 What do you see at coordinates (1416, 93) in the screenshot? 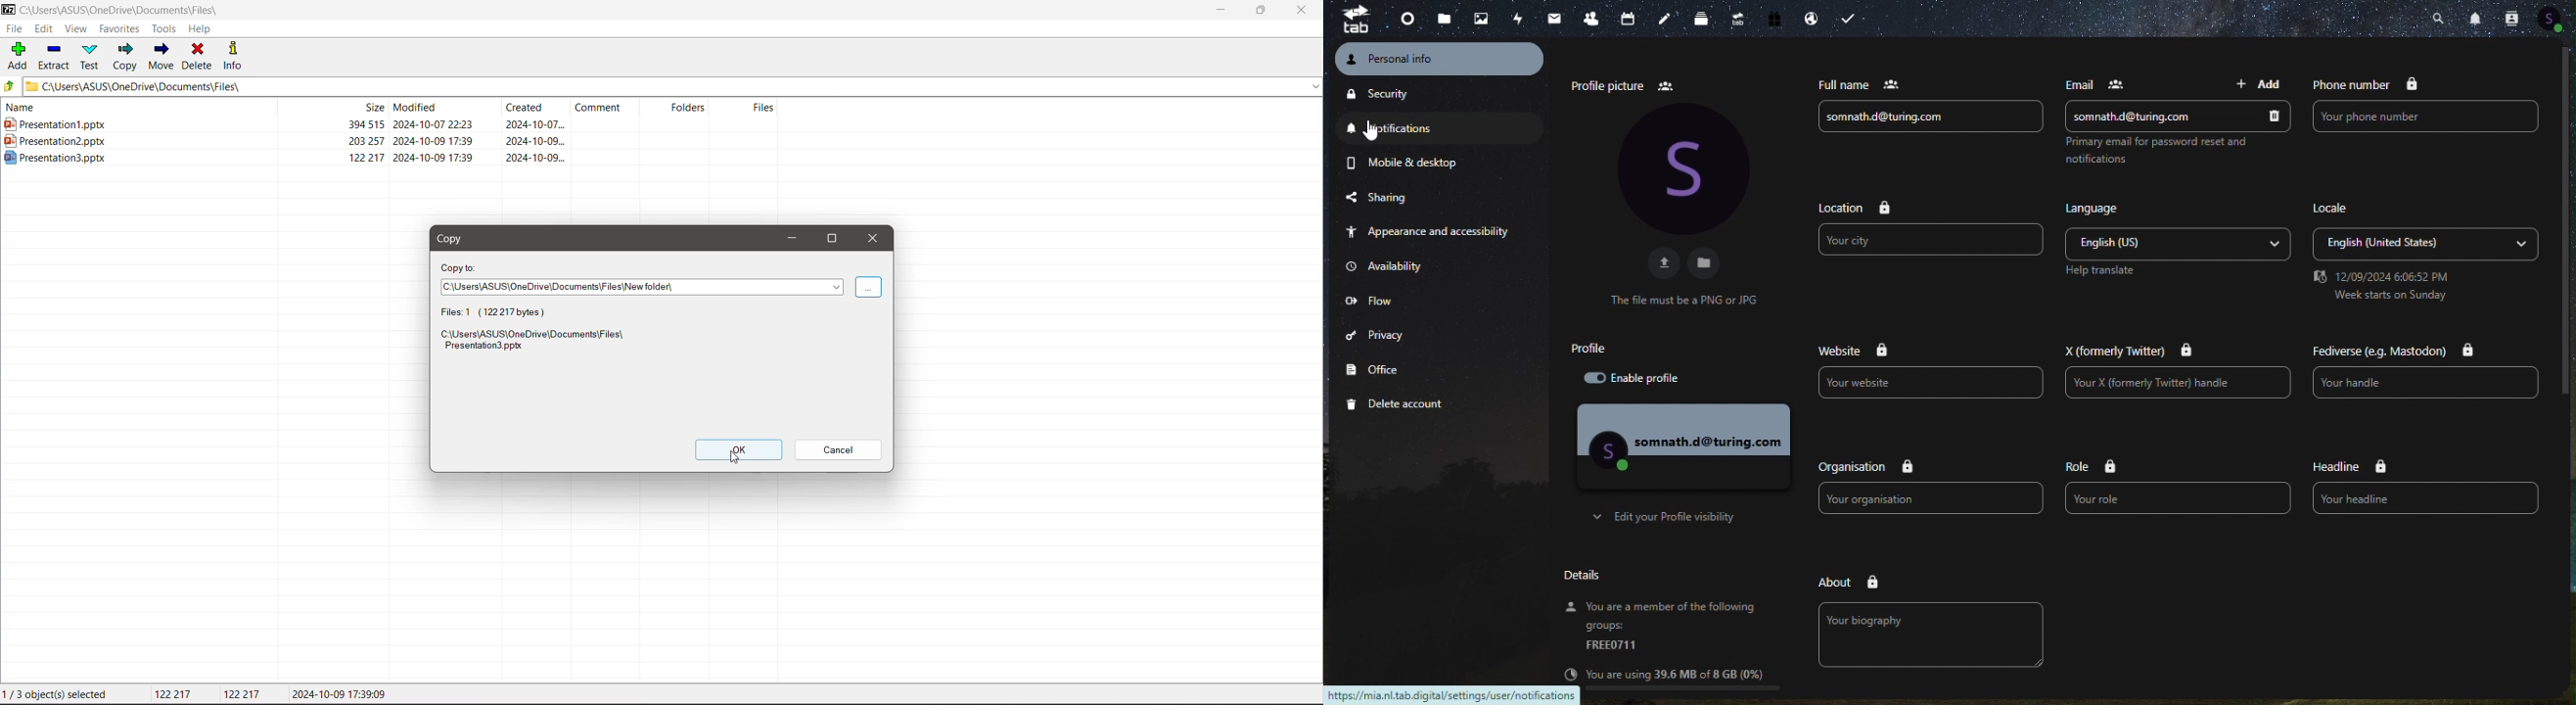
I see `security` at bounding box center [1416, 93].